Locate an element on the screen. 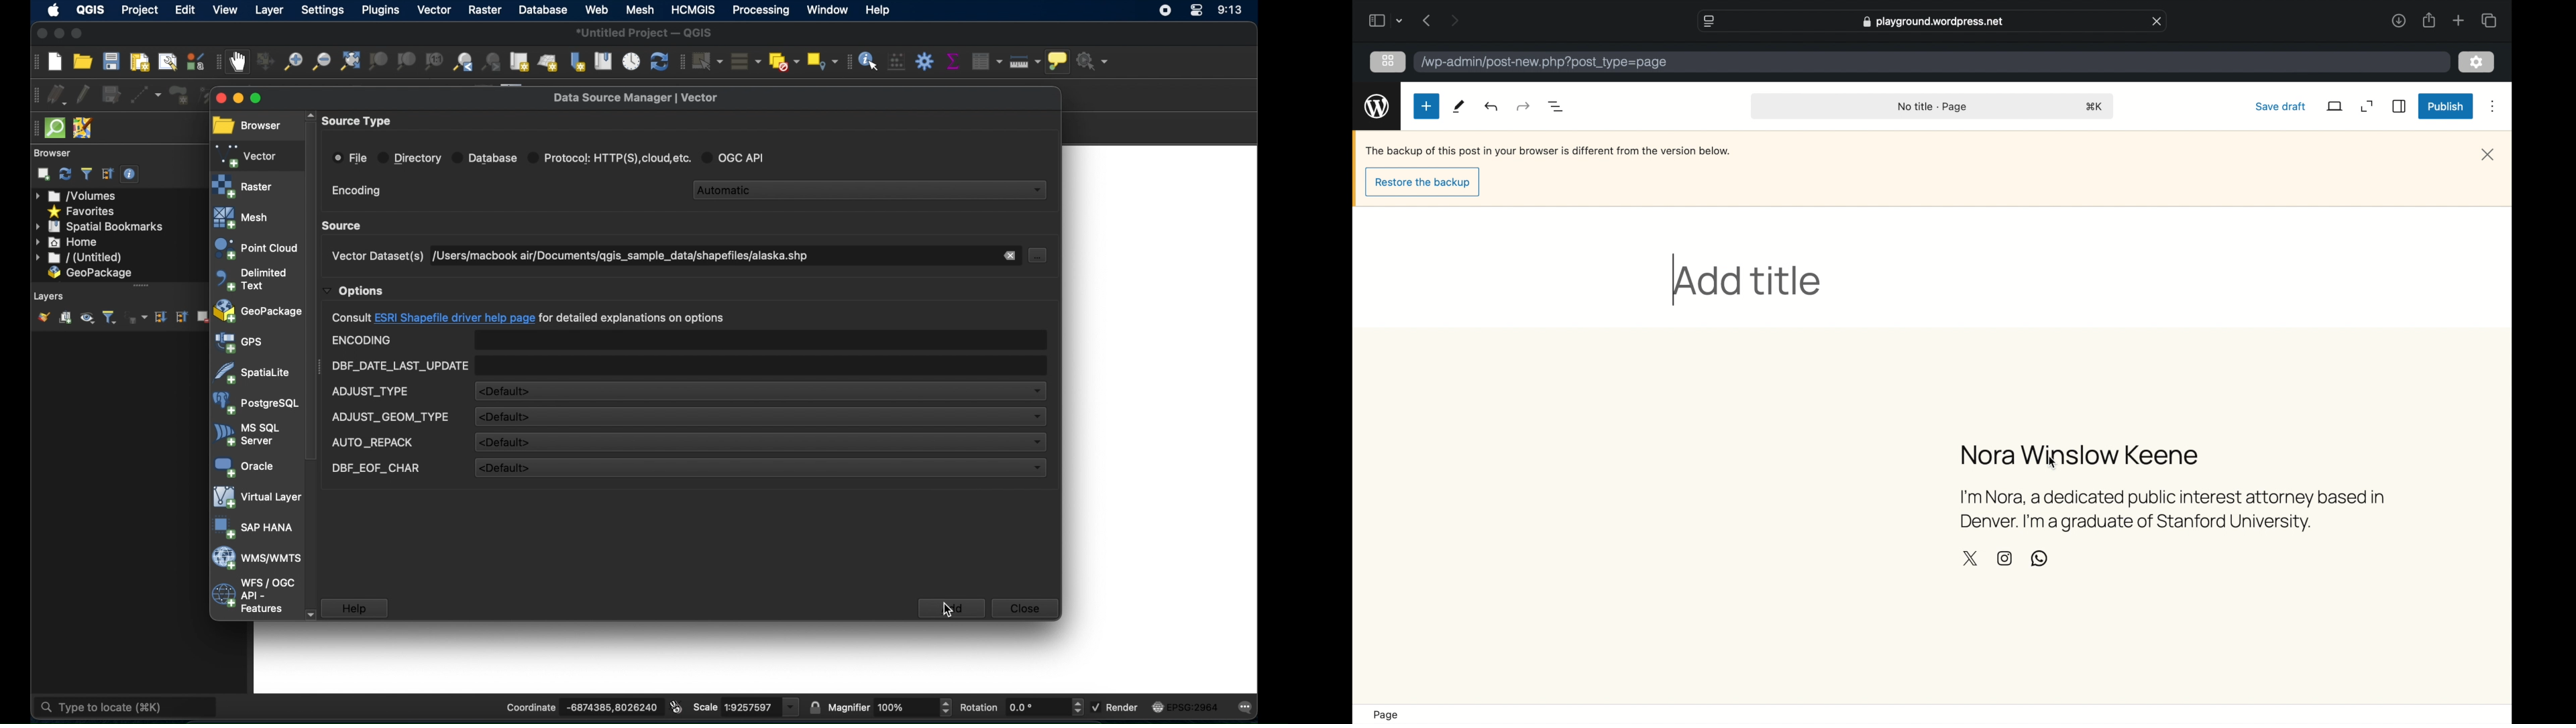 The height and width of the screenshot is (728, 2576). minimize is located at coordinates (239, 99).